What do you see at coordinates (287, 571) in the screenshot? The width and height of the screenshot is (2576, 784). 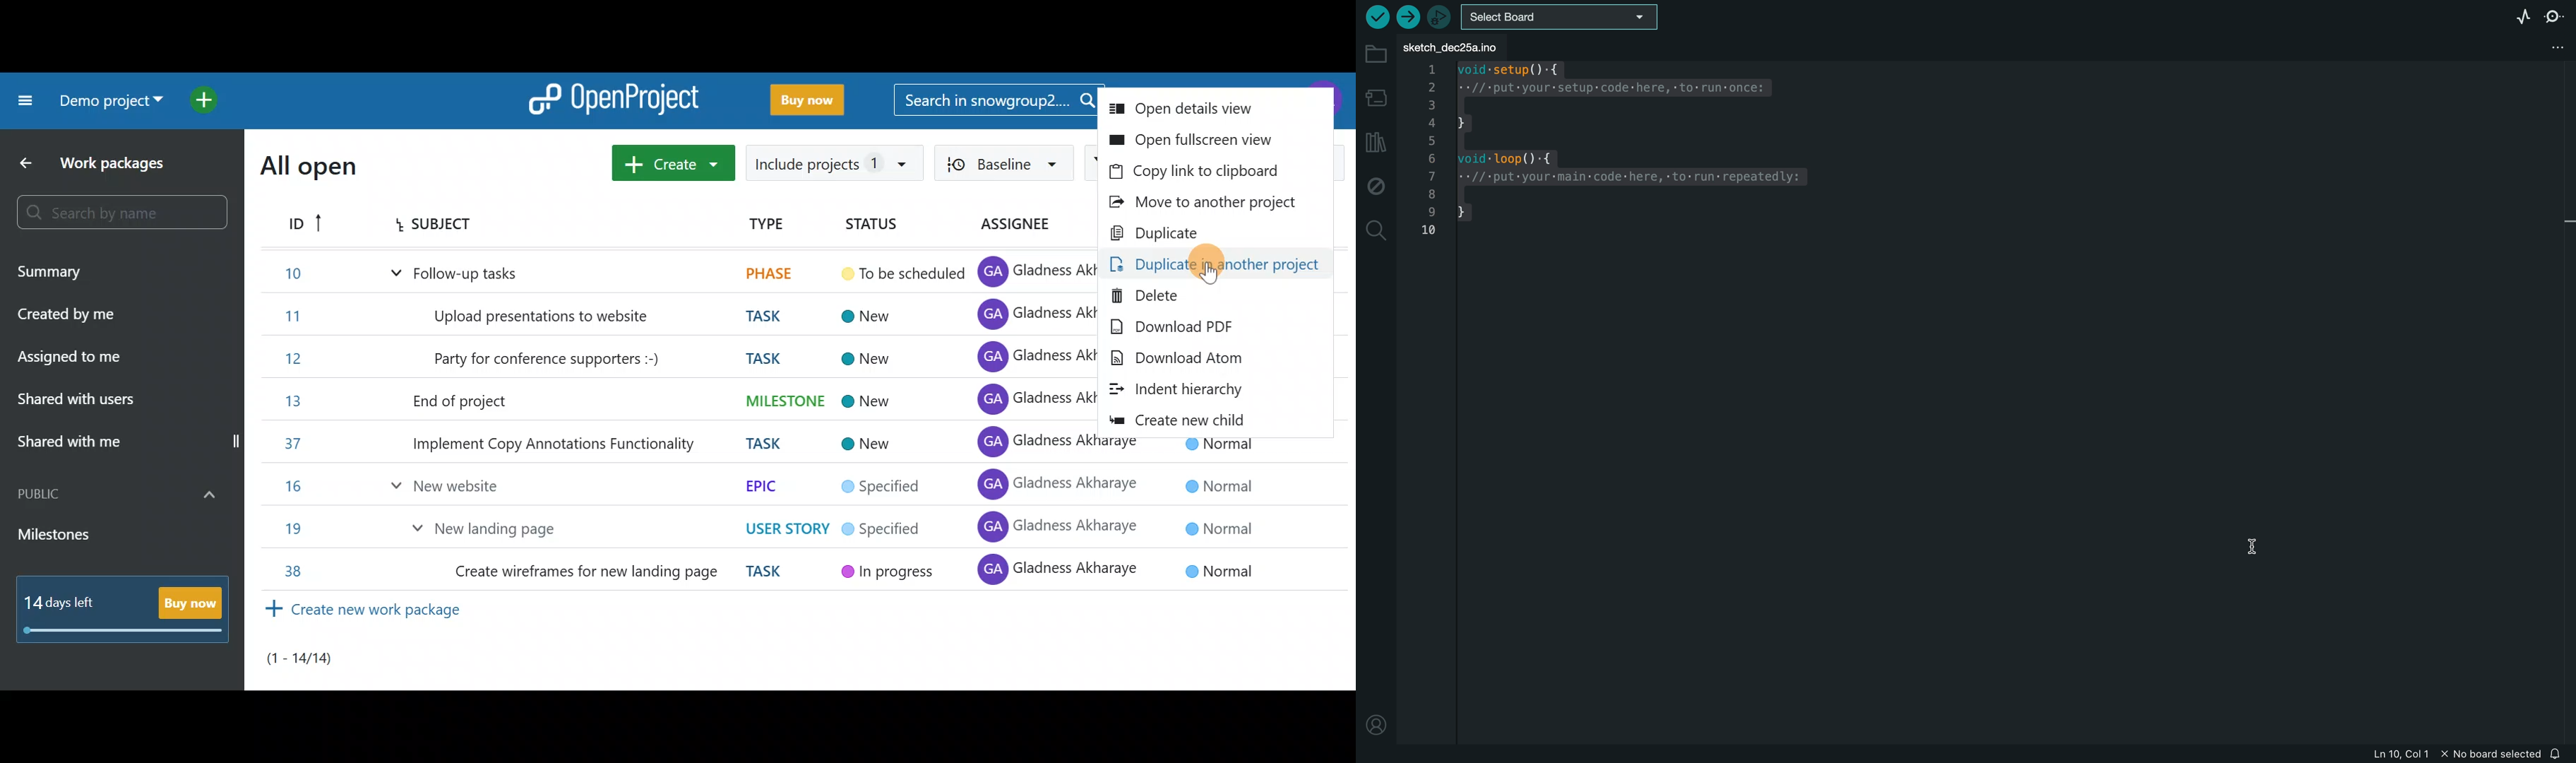 I see `38` at bounding box center [287, 571].